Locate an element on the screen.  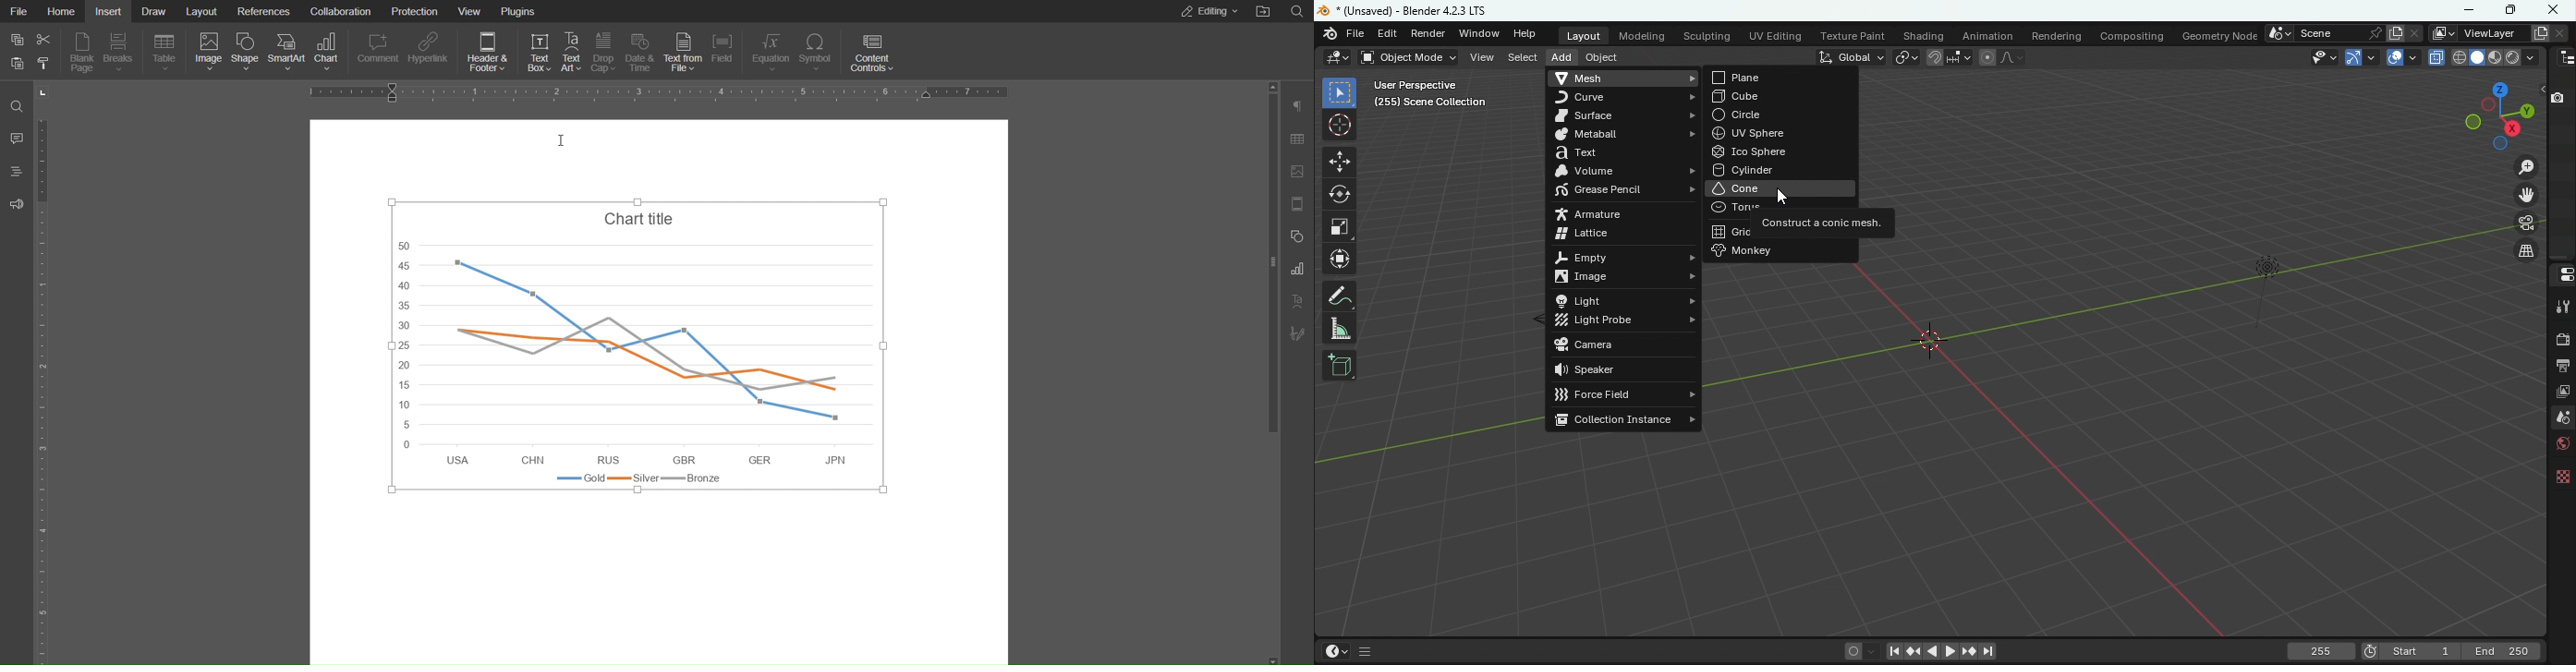
Comment is located at coordinates (378, 53).